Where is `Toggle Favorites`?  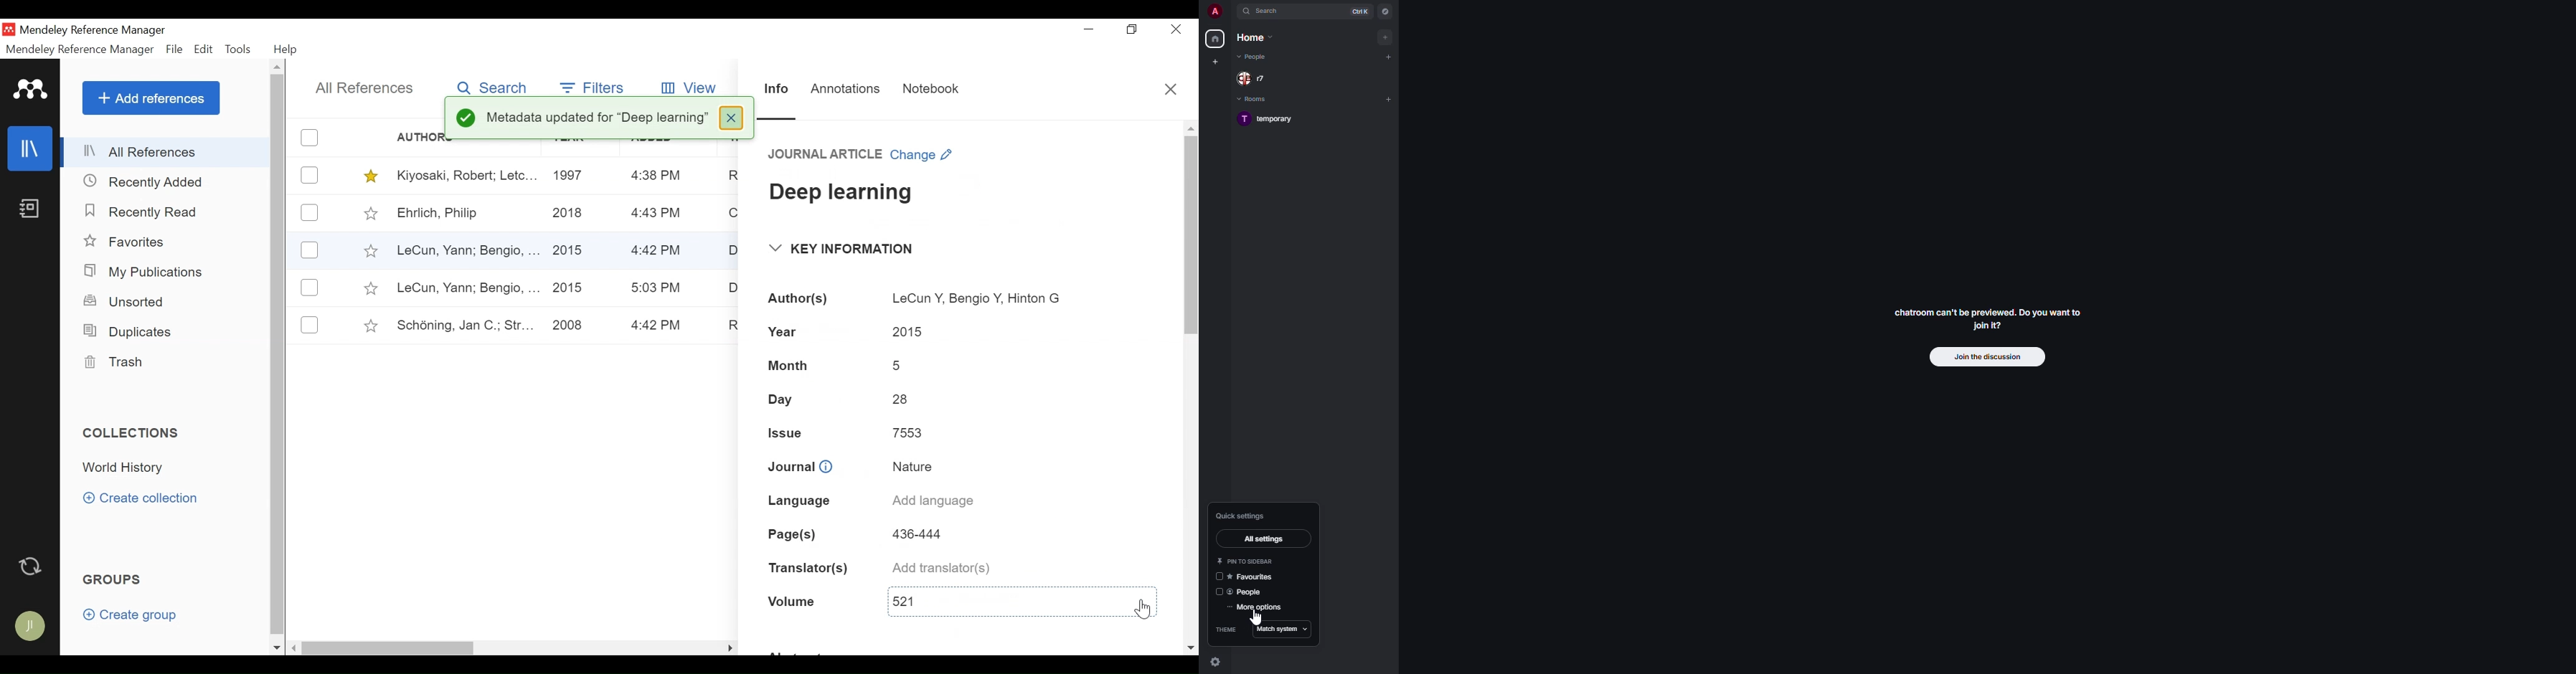 Toggle Favorites is located at coordinates (371, 176).